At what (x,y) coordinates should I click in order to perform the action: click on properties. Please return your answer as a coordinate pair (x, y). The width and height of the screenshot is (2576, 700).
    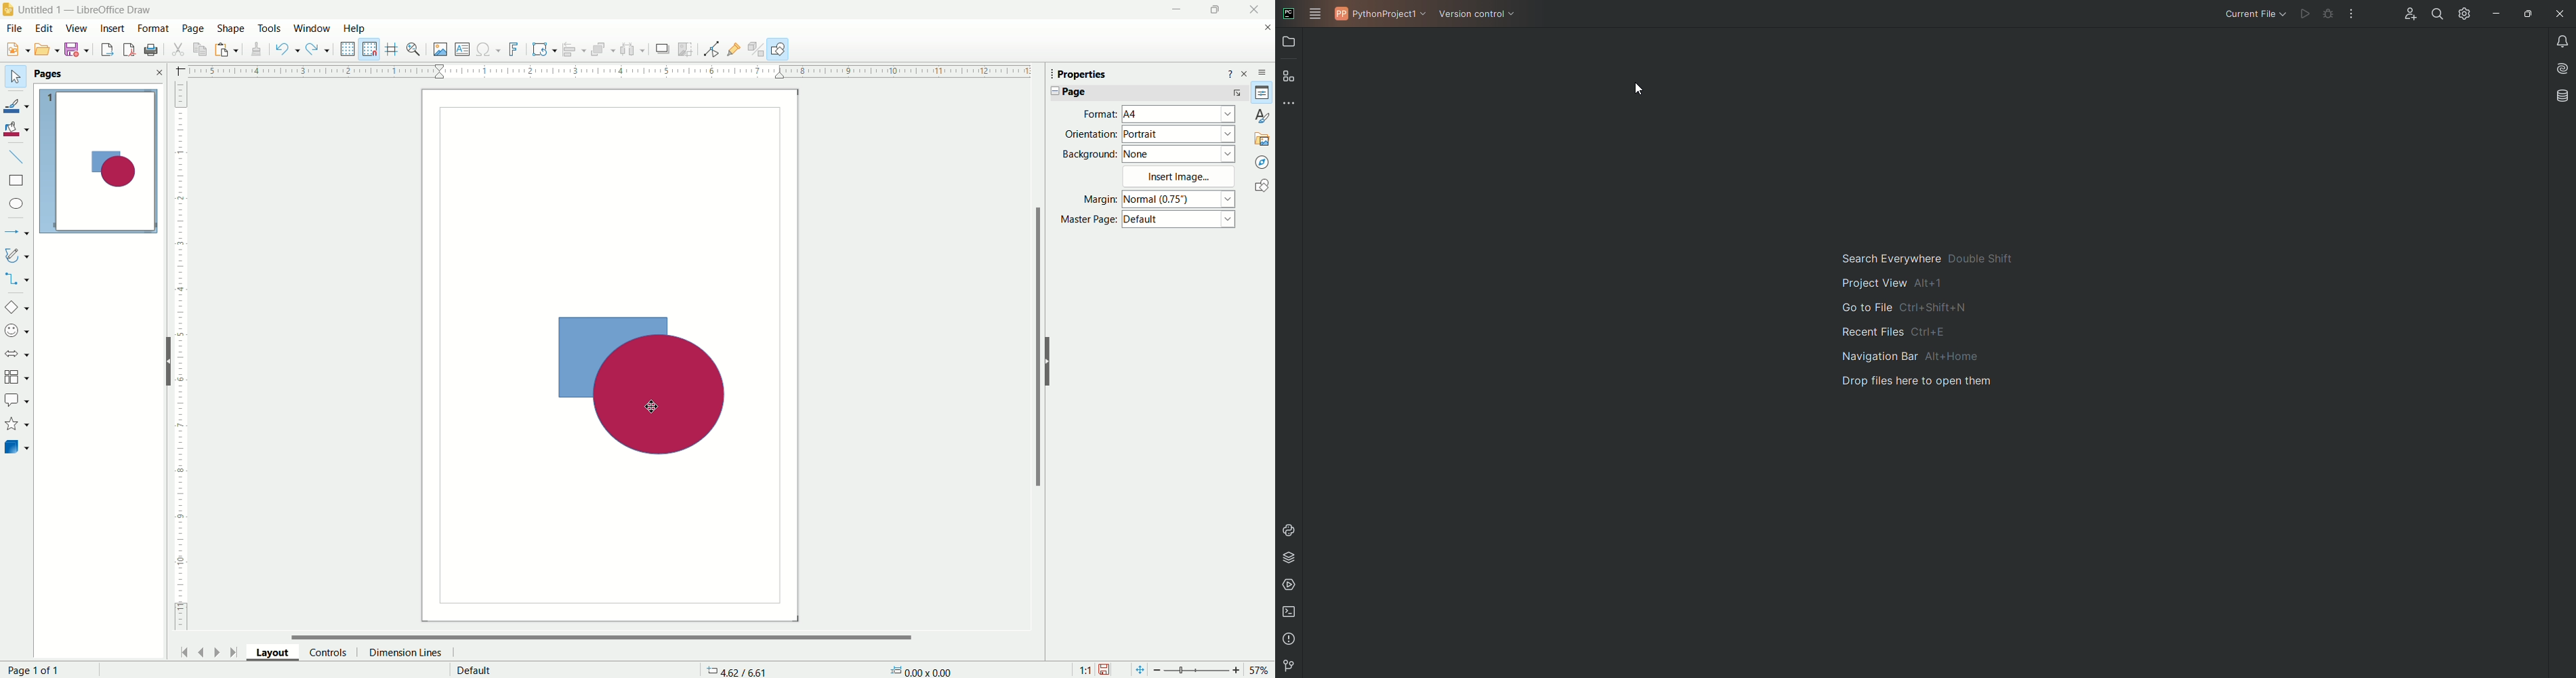
    Looking at the image, I should click on (1264, 92).